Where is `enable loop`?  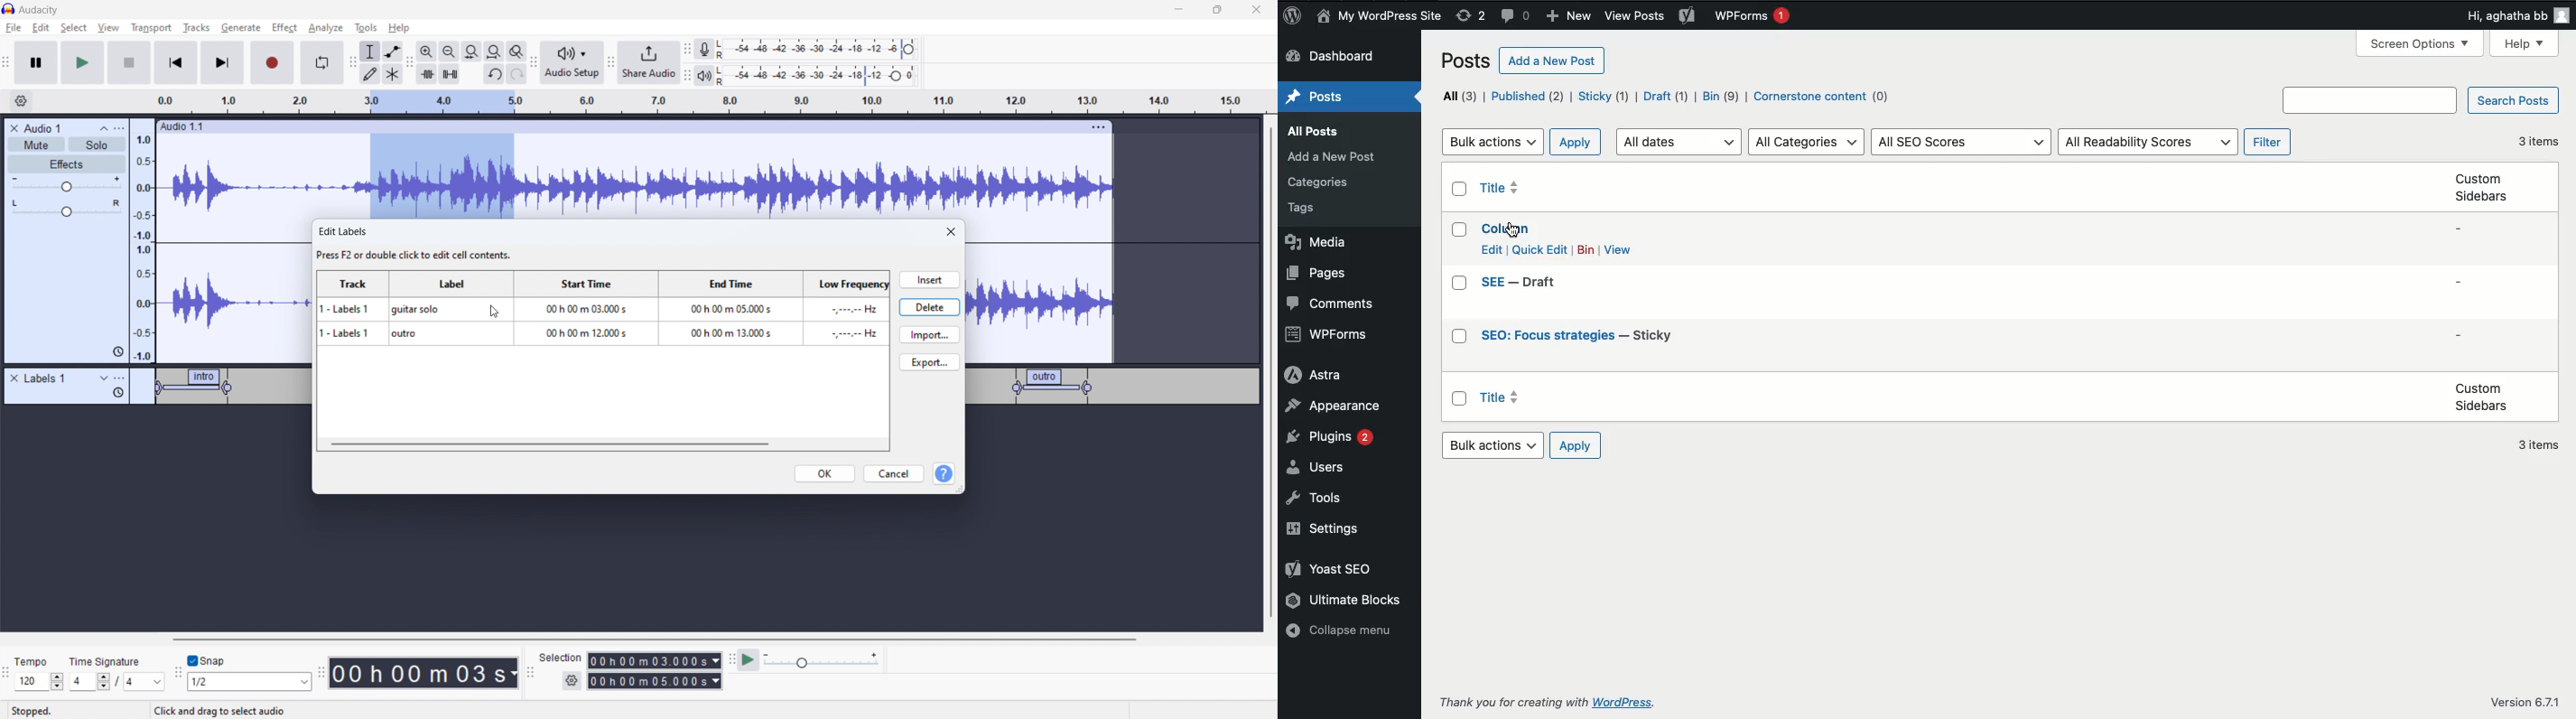
enable loop is located at coordinates (321, 62).